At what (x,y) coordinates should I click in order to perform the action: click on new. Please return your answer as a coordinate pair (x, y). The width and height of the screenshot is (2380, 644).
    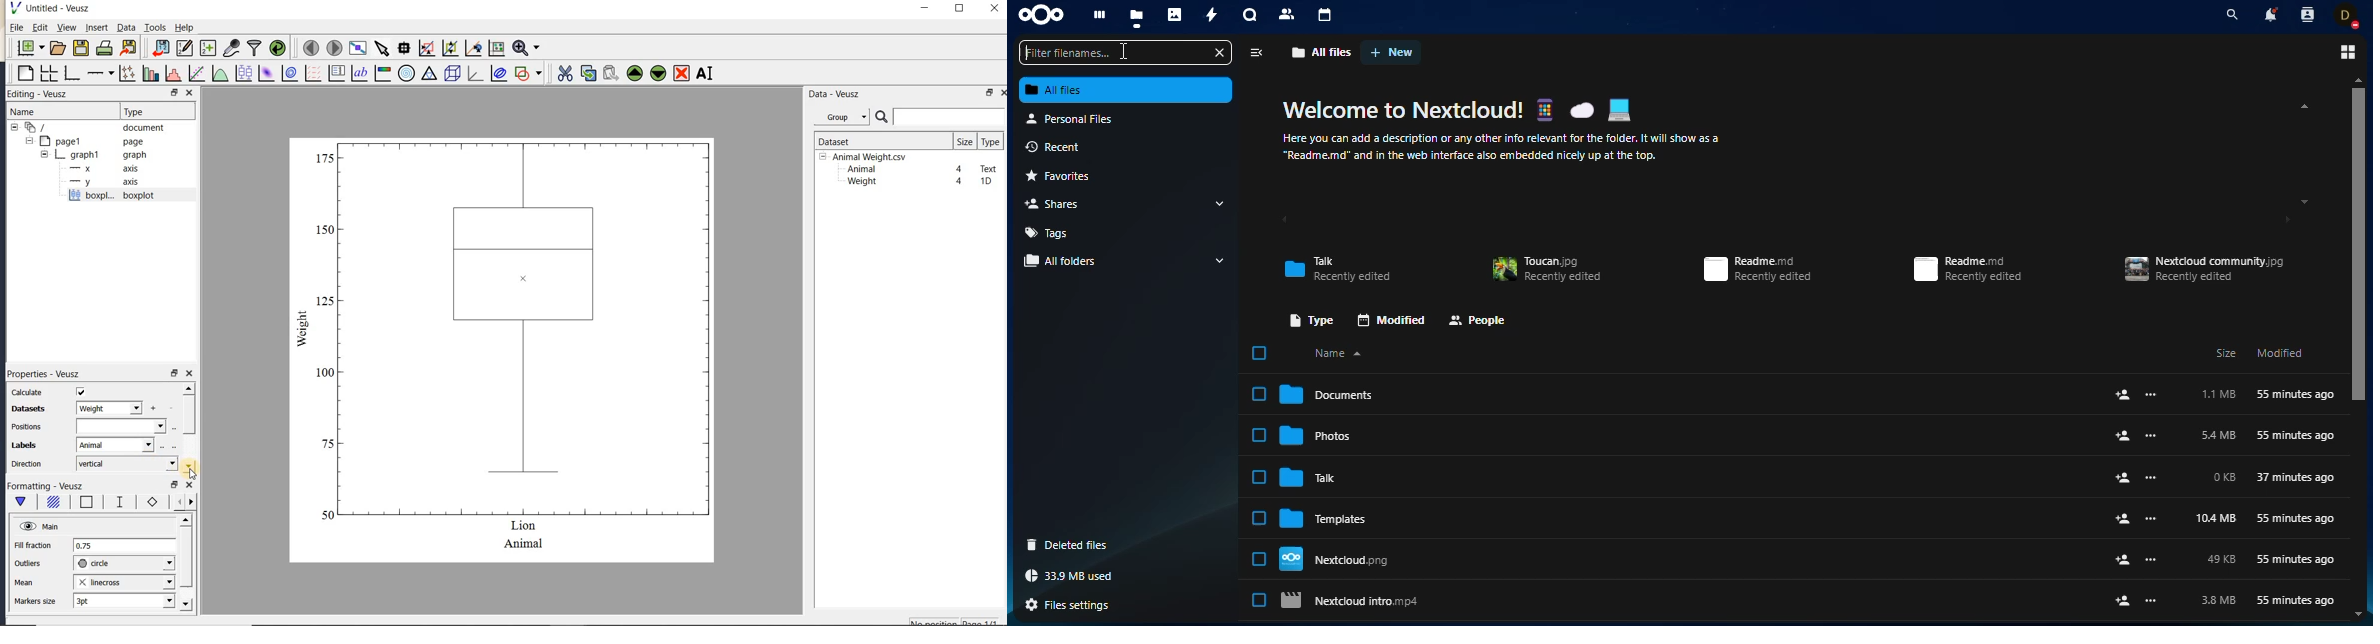
    Looking at the image, I should click on (1392, 52).